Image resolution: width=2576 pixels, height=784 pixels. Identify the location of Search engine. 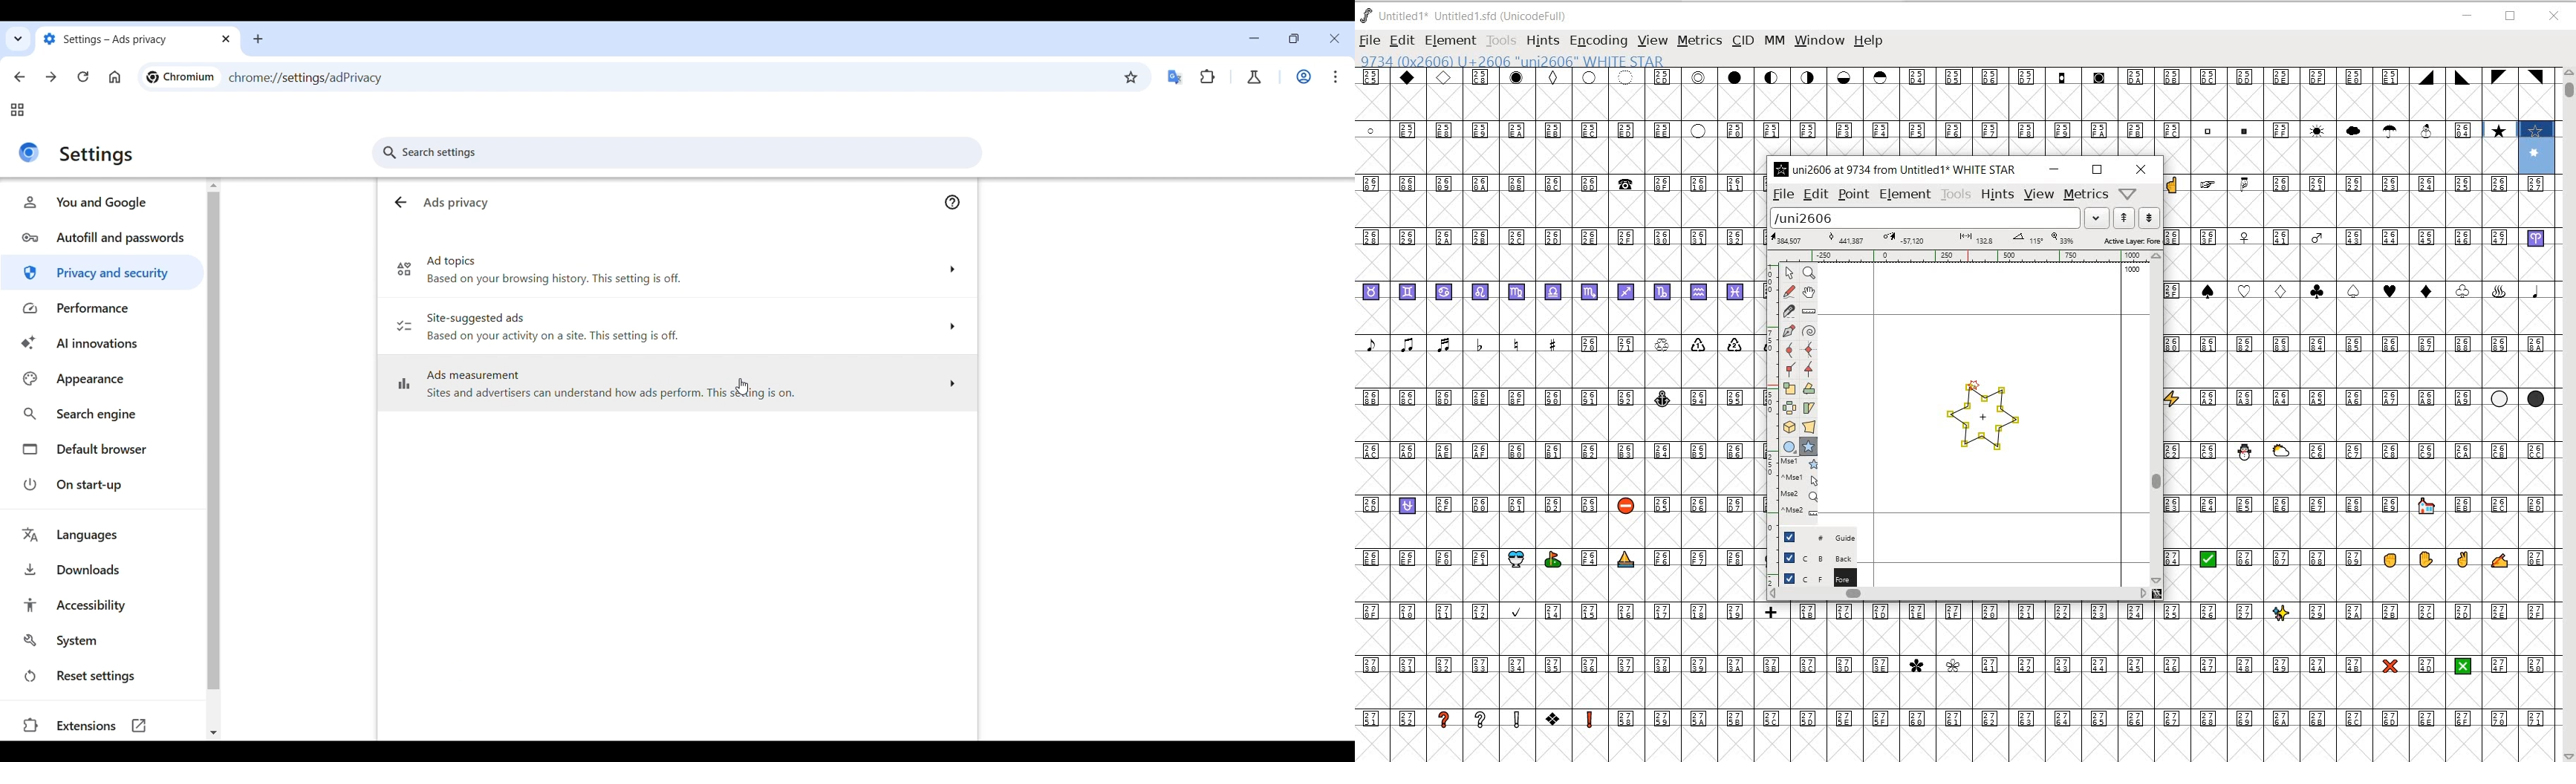
(102, 415).